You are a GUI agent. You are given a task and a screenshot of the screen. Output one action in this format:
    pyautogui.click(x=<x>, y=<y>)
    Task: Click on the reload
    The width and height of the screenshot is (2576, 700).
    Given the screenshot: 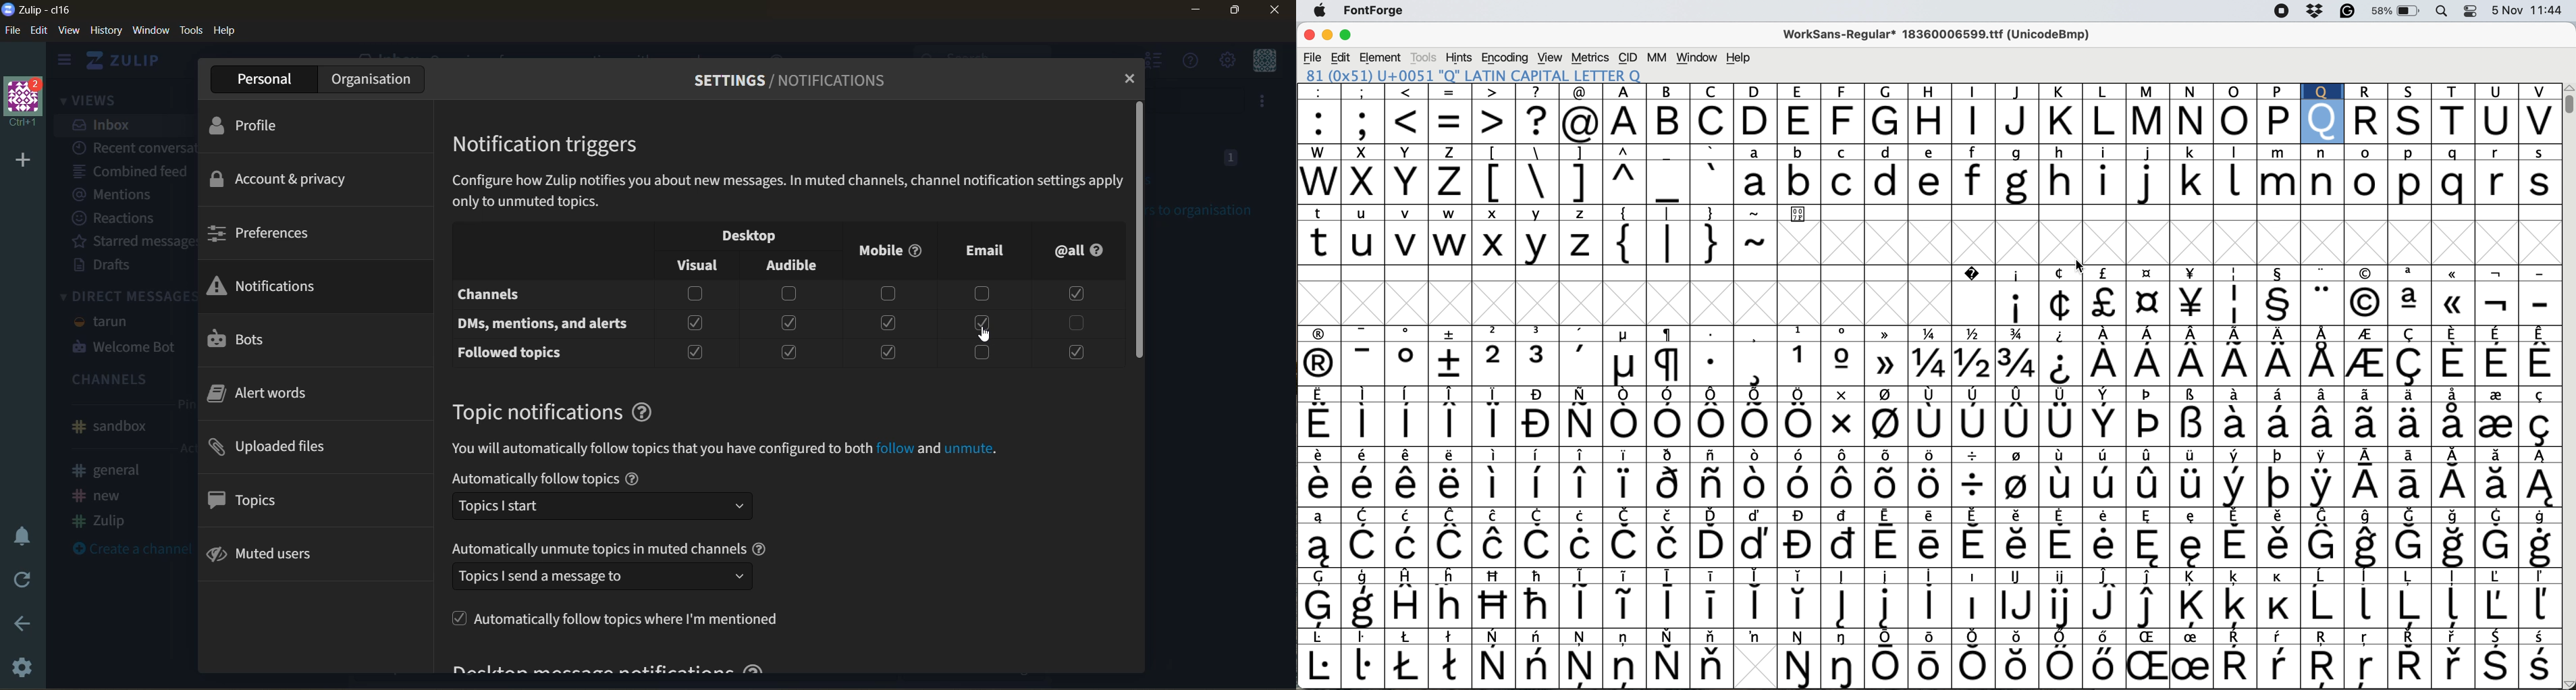 What is the action you would take?
    pyautogui.click(x=22, y=580)
    